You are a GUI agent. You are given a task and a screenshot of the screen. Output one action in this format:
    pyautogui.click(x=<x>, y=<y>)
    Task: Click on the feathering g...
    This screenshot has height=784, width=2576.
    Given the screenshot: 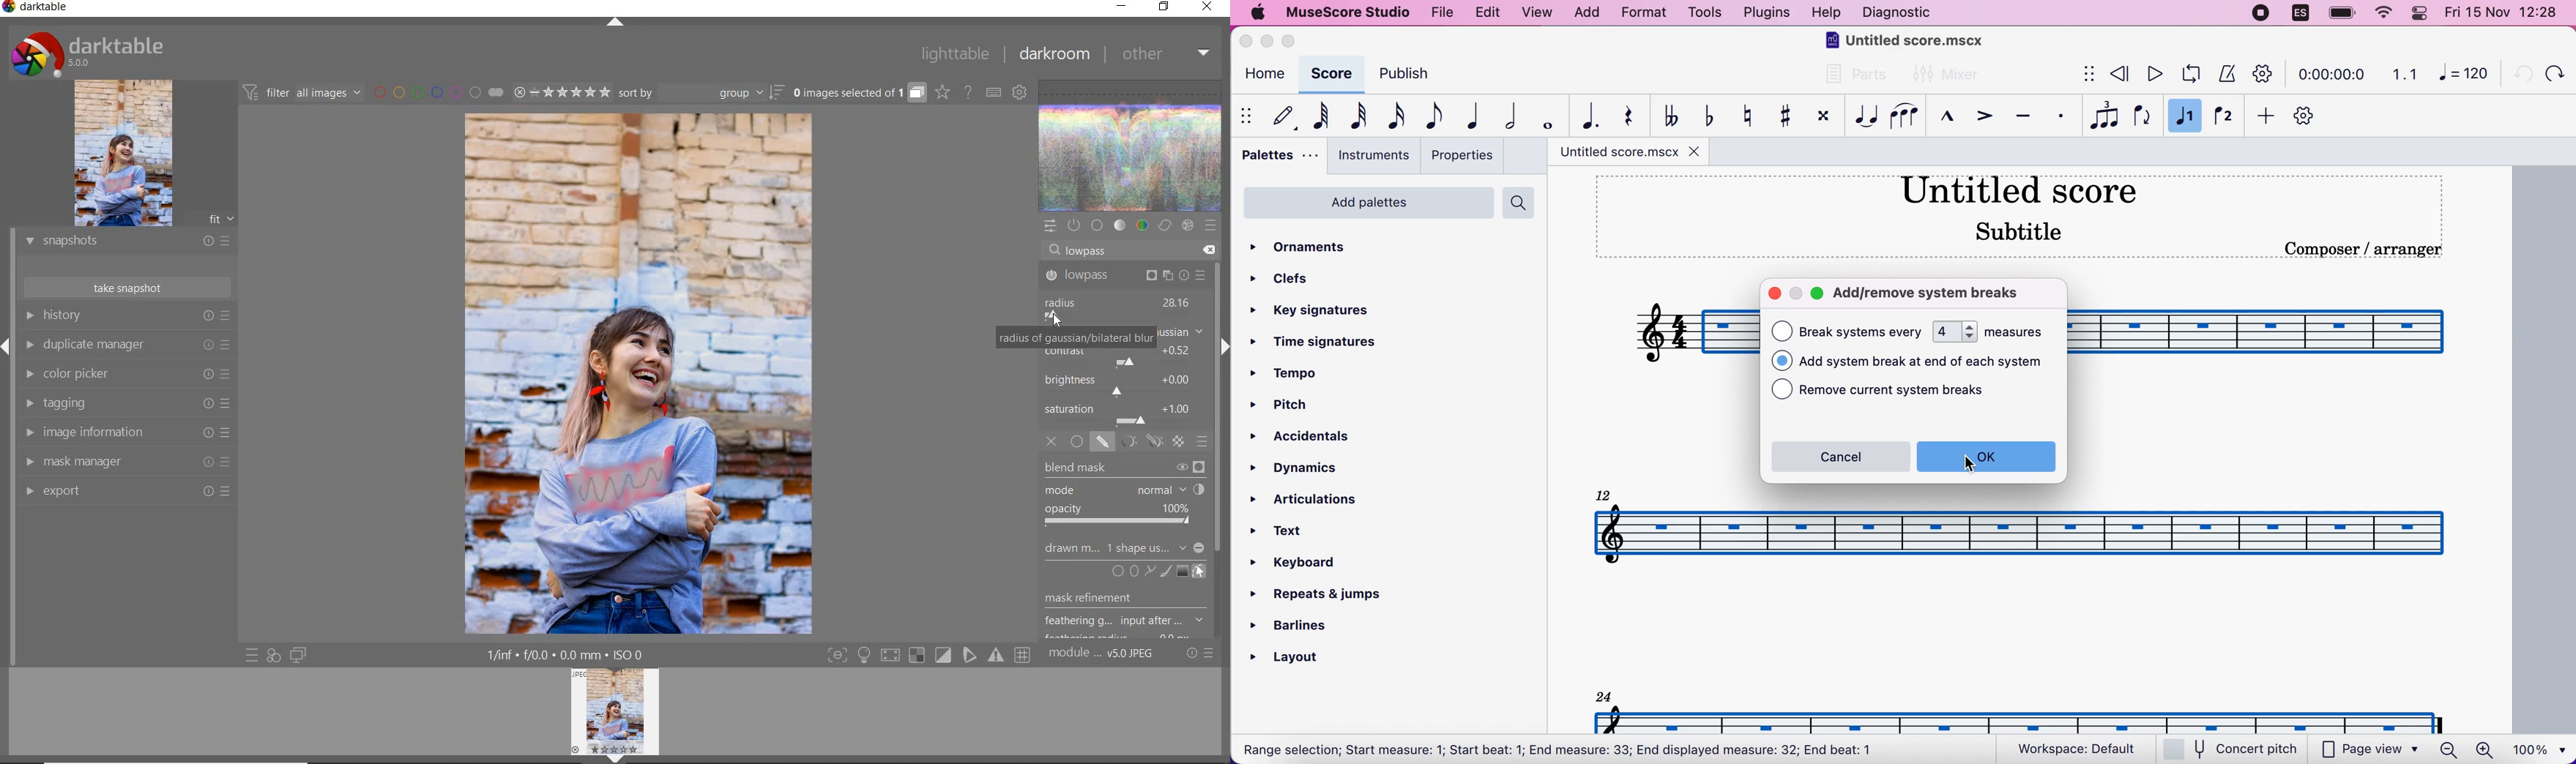 What is the action you would take?
    pyautogui.click(x=1126, y=621)
    